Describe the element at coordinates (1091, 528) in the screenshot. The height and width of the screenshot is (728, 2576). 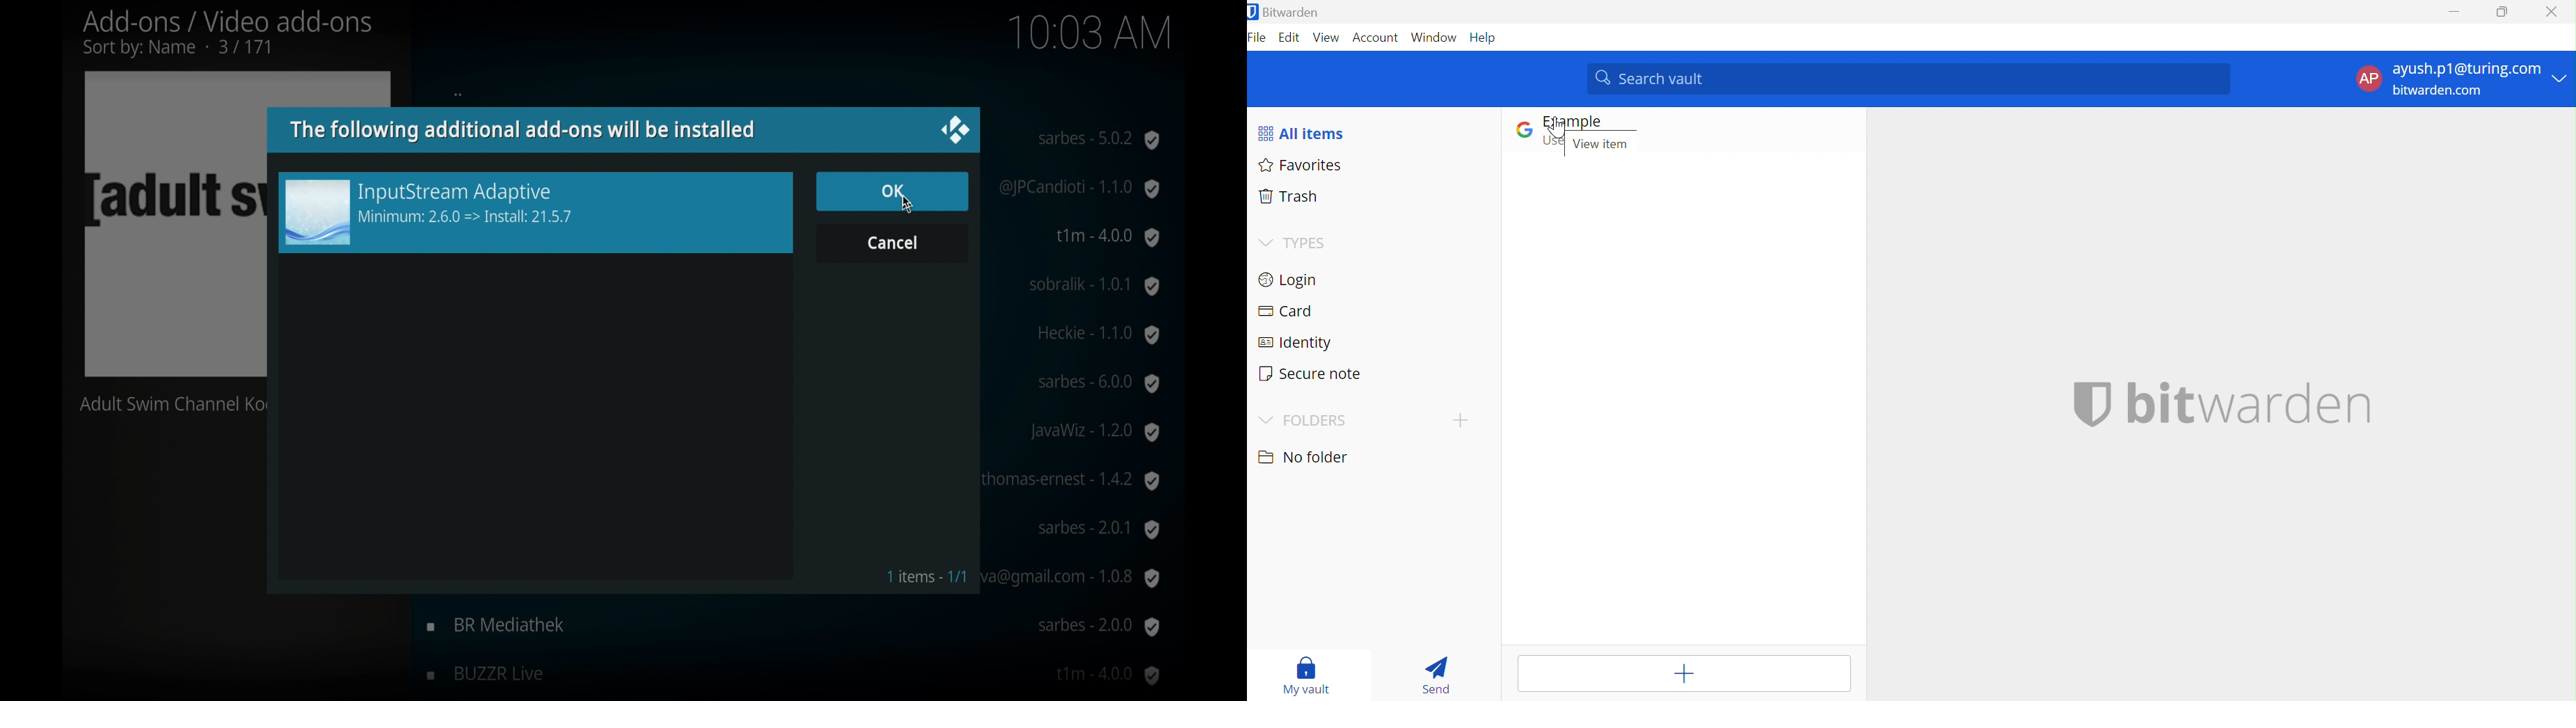
I see `sabres-2.0.1` at that location.